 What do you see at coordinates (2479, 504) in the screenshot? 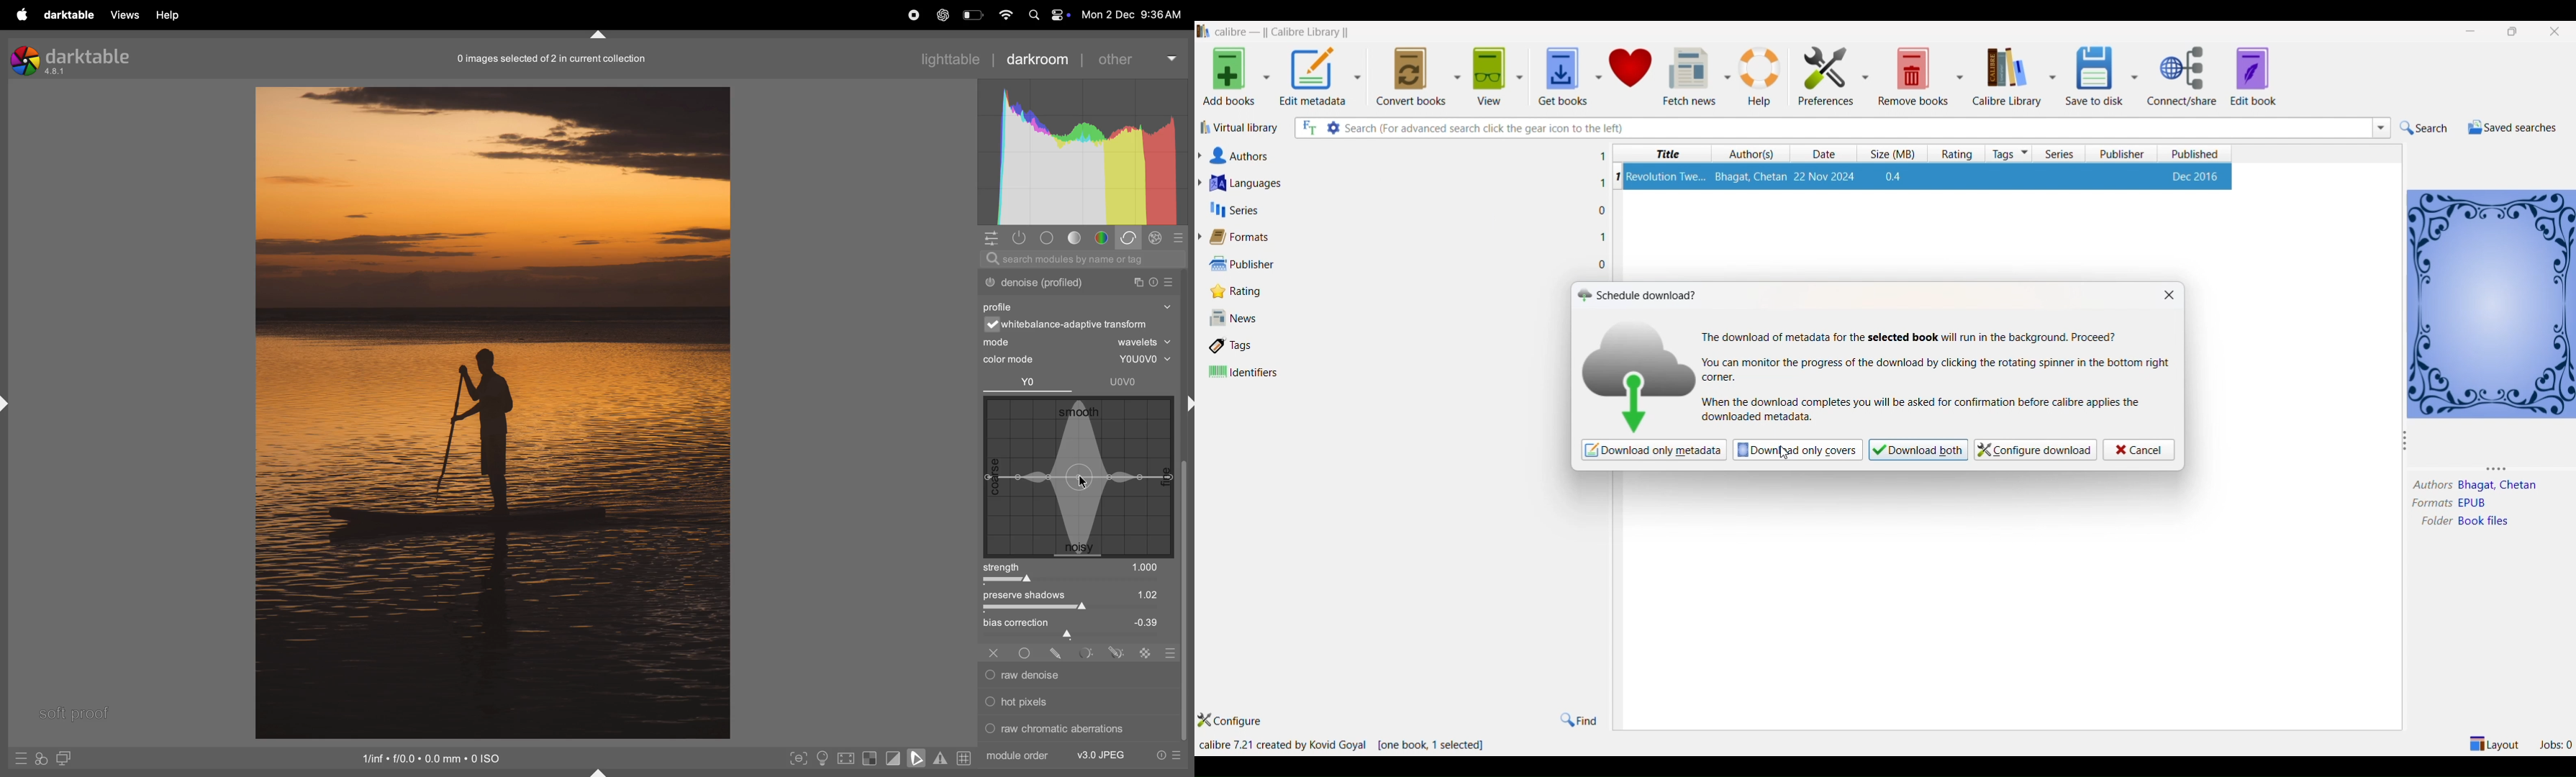
I see `format type` at bounding box center [2479, 504].